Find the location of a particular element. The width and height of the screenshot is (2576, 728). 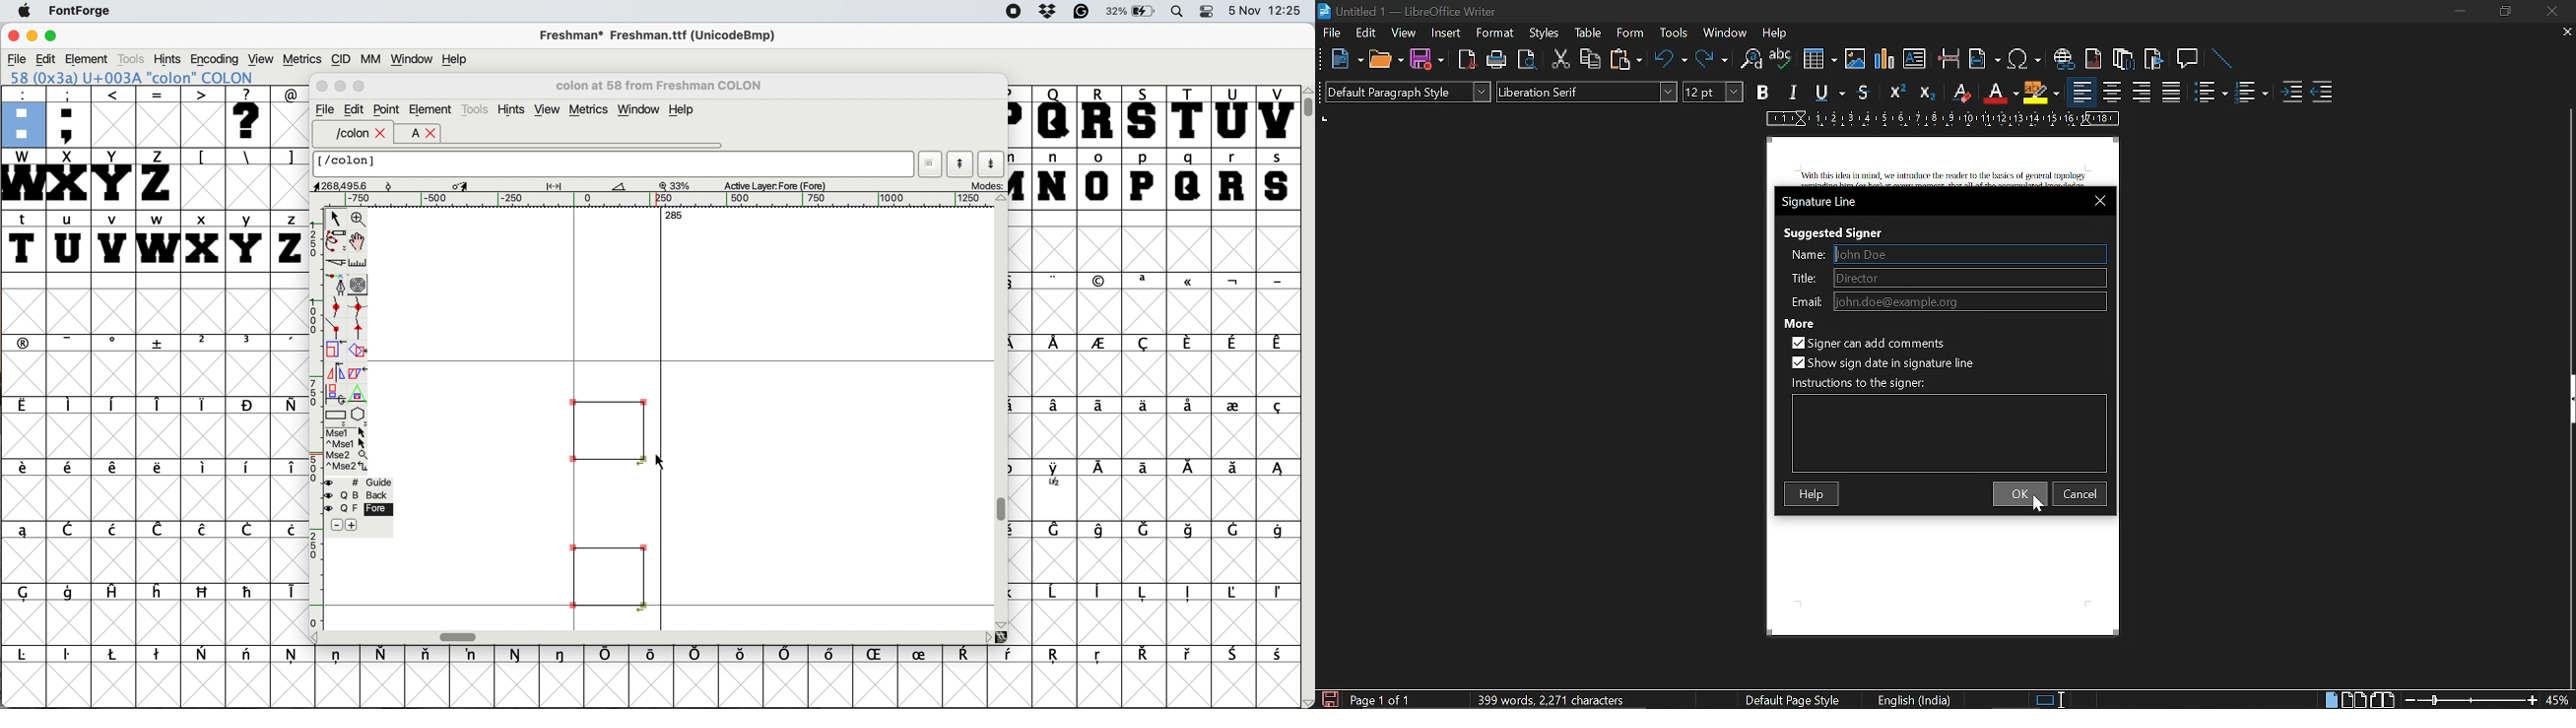

symbol is located at coordinates (1145, 281).